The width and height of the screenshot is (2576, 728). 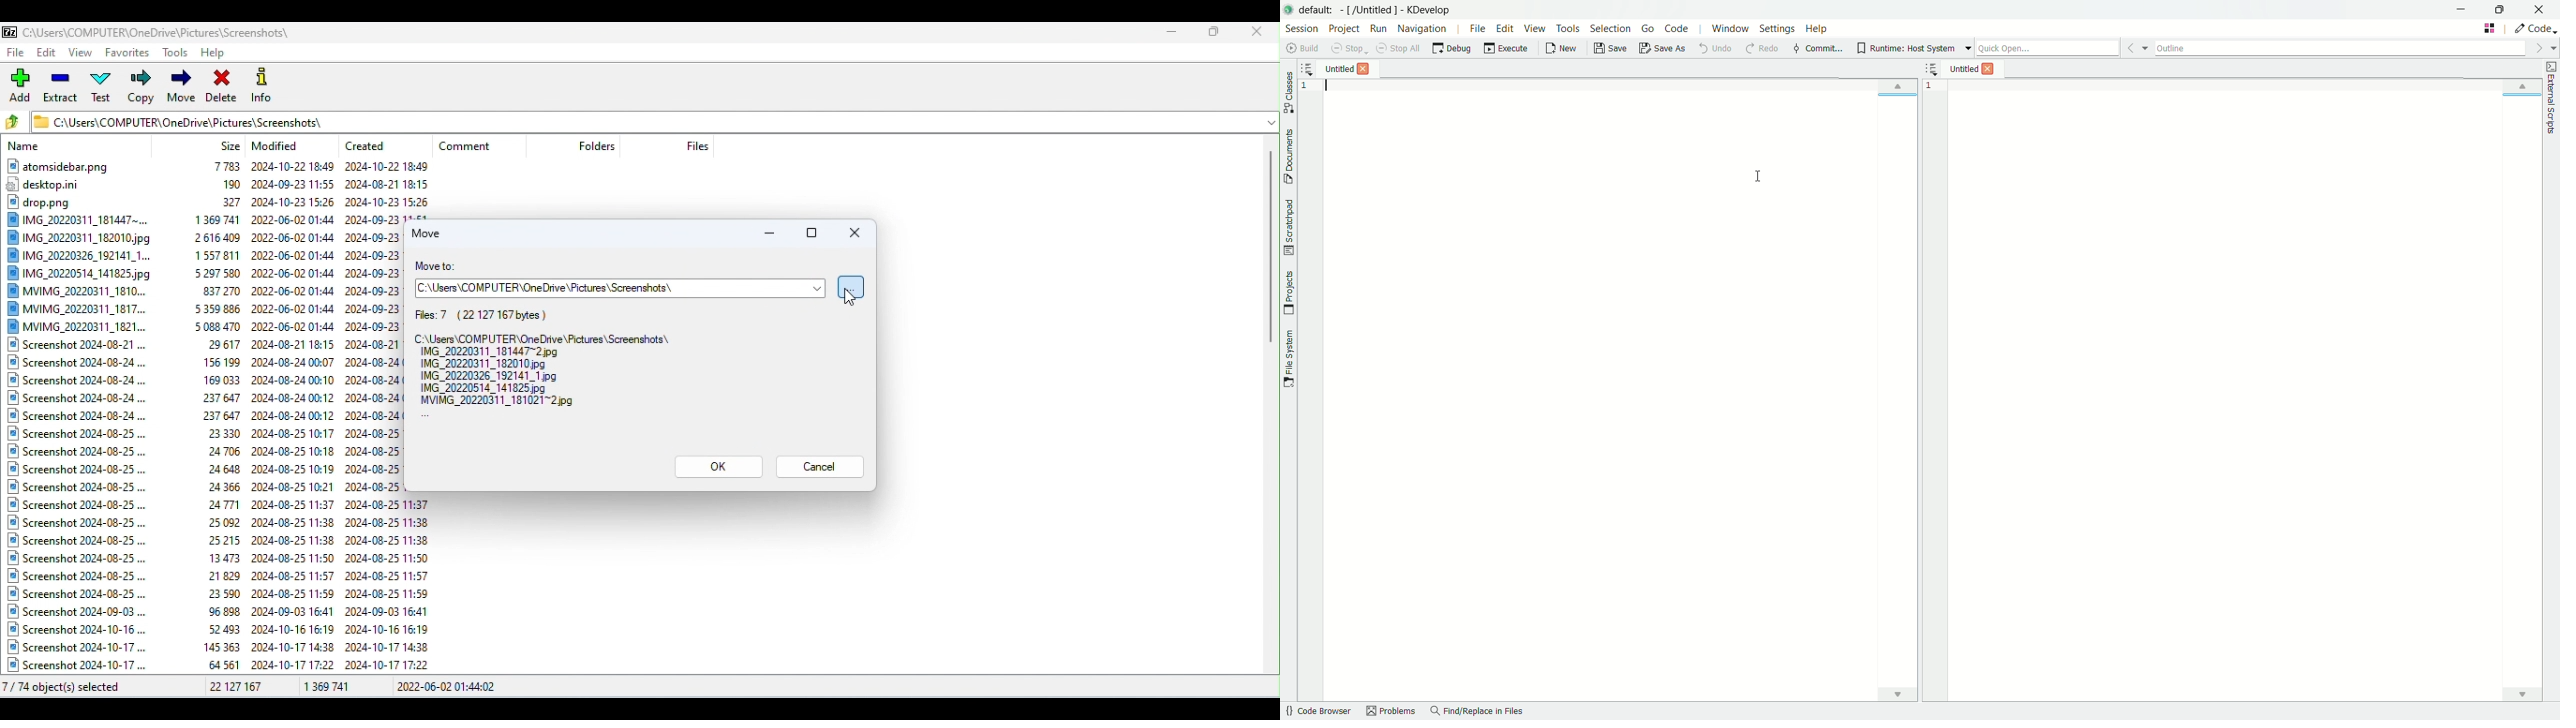 What do you see at coordinates (231, 145) in the screenshot?
I see `Size` at bounding box center [231, 145].